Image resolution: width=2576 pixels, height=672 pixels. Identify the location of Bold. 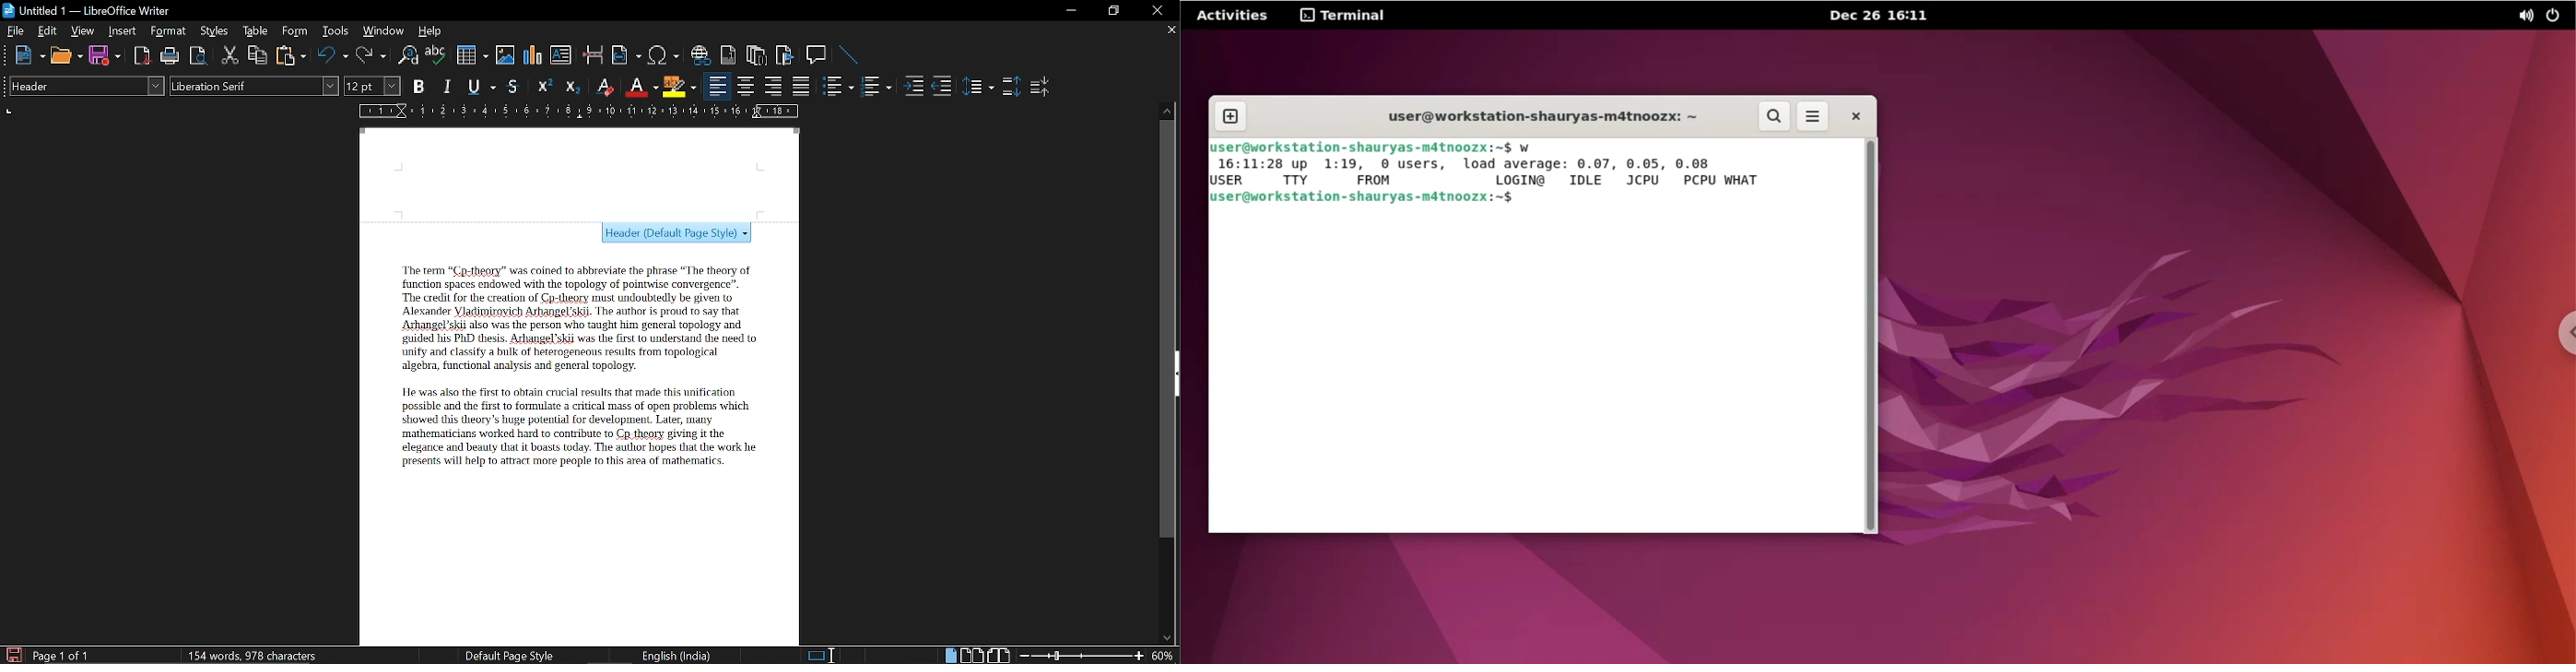
(418, 89).